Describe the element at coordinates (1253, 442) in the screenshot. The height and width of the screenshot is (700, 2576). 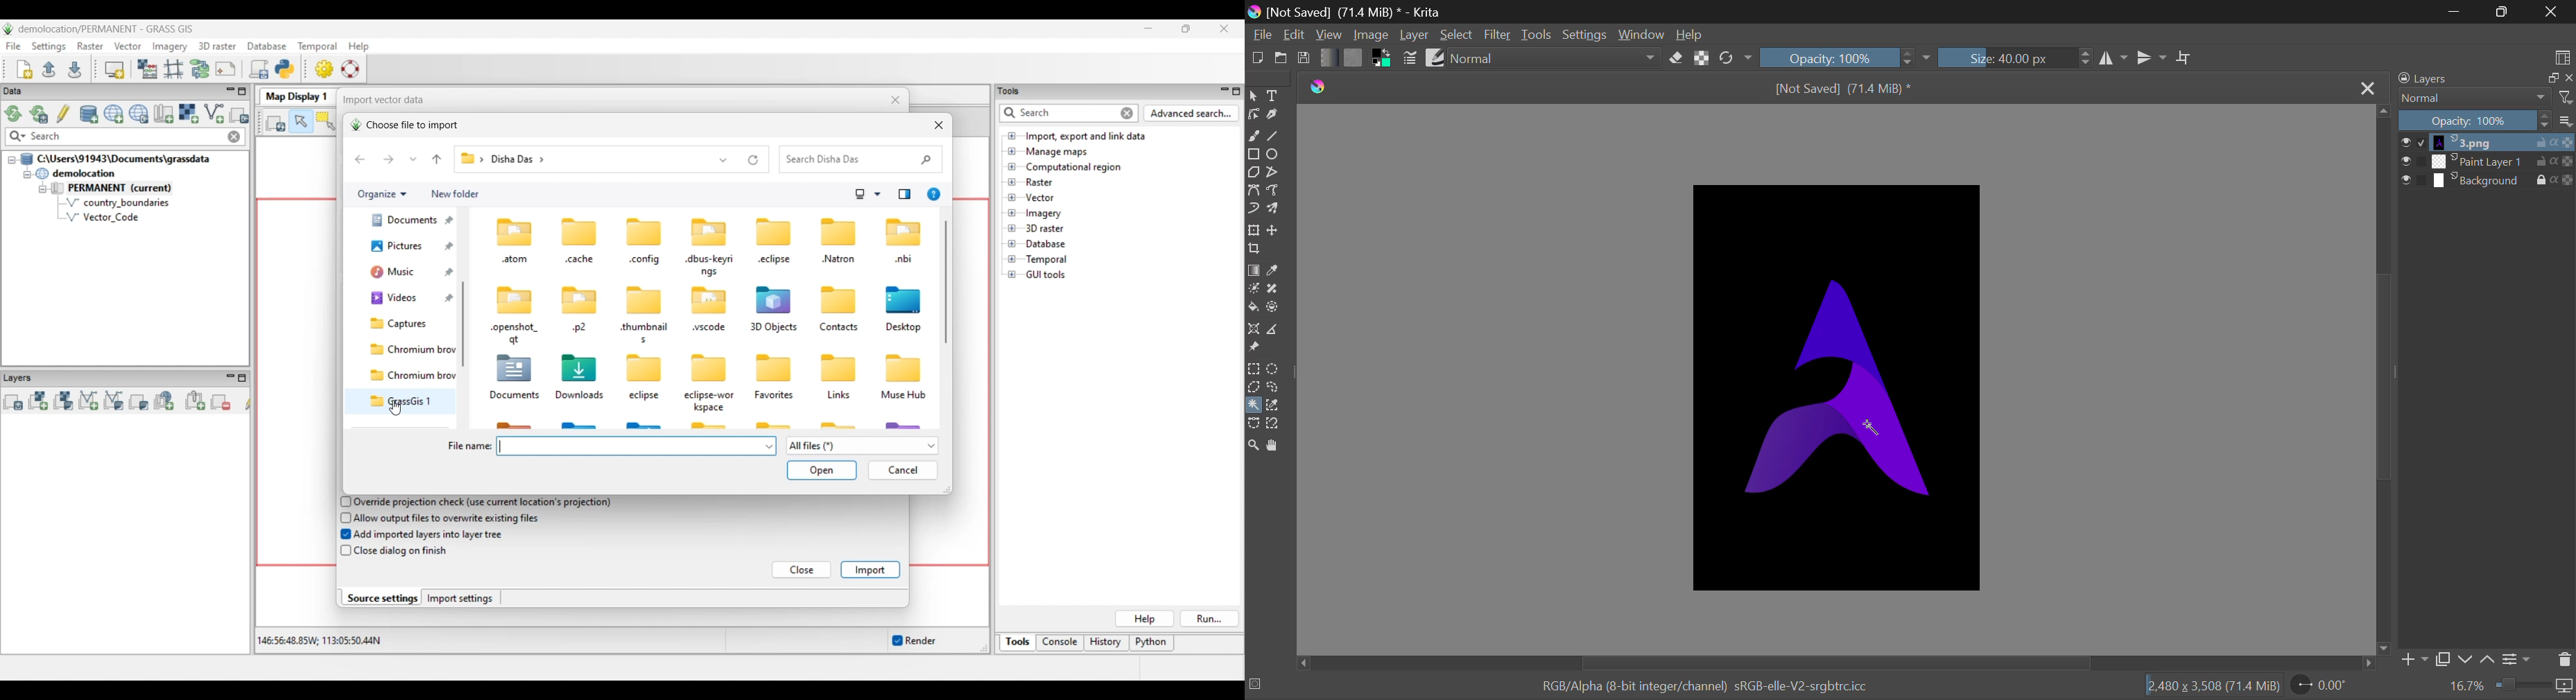
I see `Zoom` at that location.